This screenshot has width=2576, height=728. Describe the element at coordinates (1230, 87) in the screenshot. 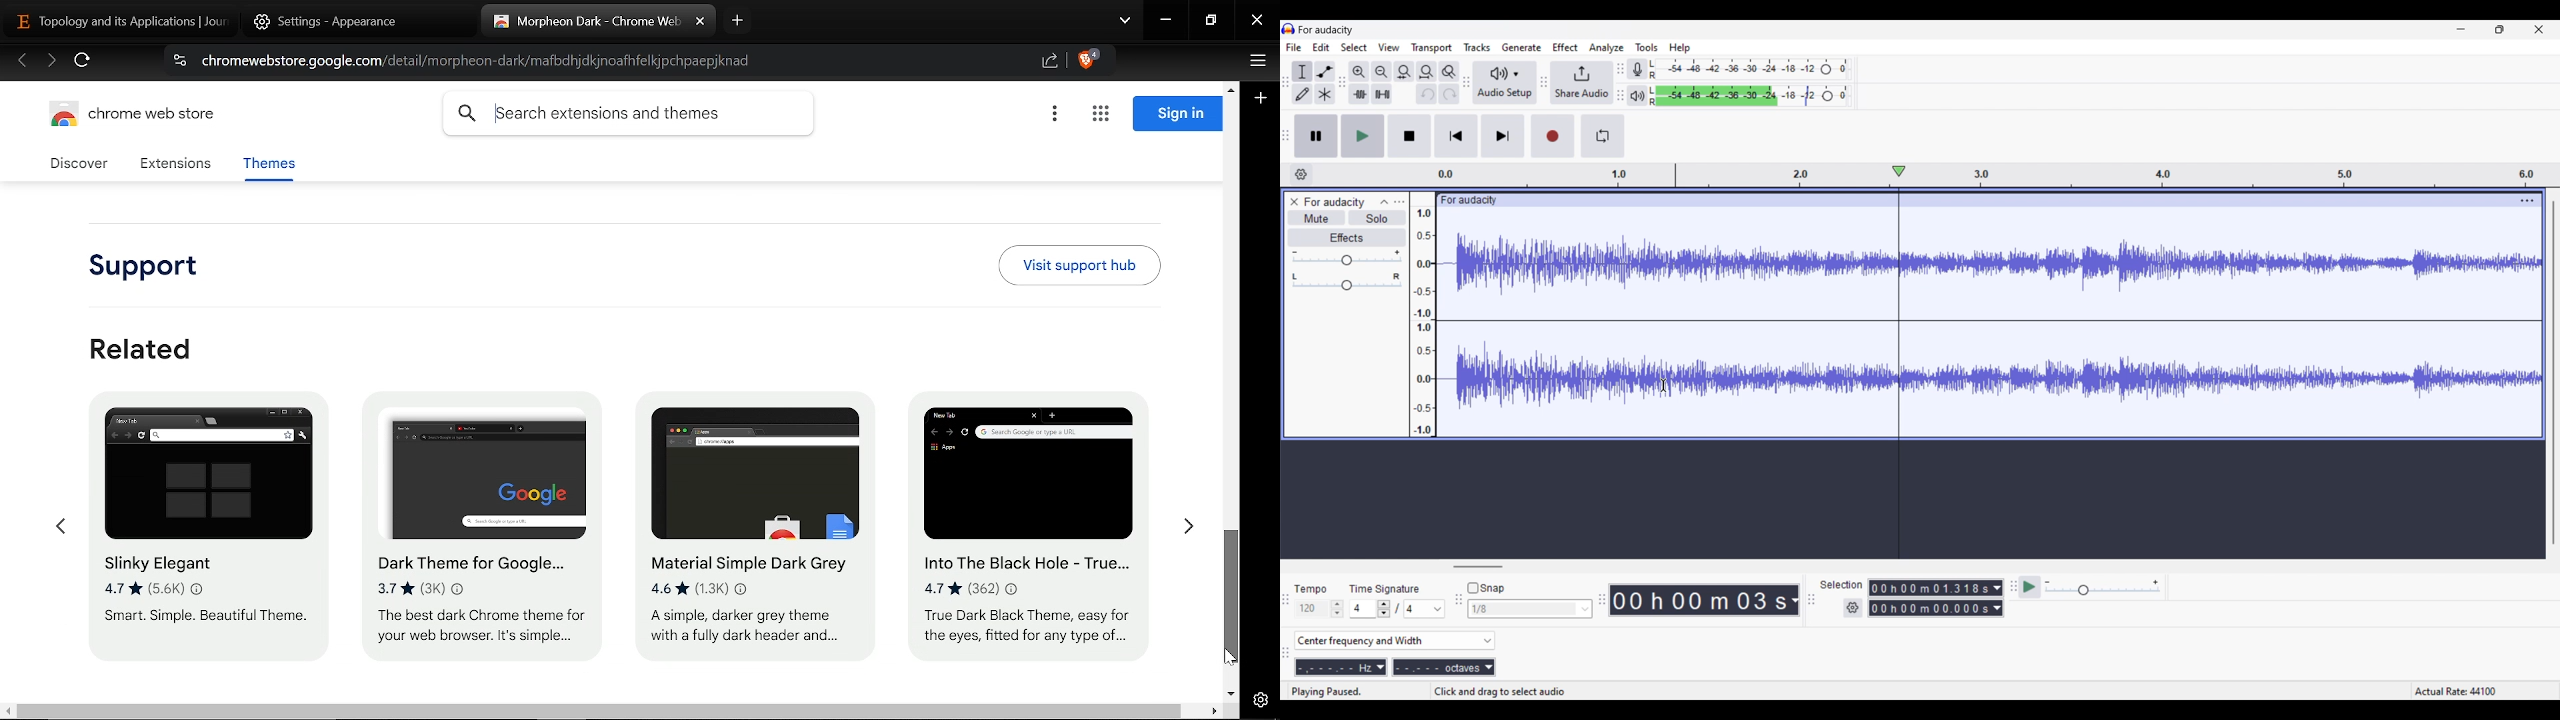

I see `Move up` at that location.